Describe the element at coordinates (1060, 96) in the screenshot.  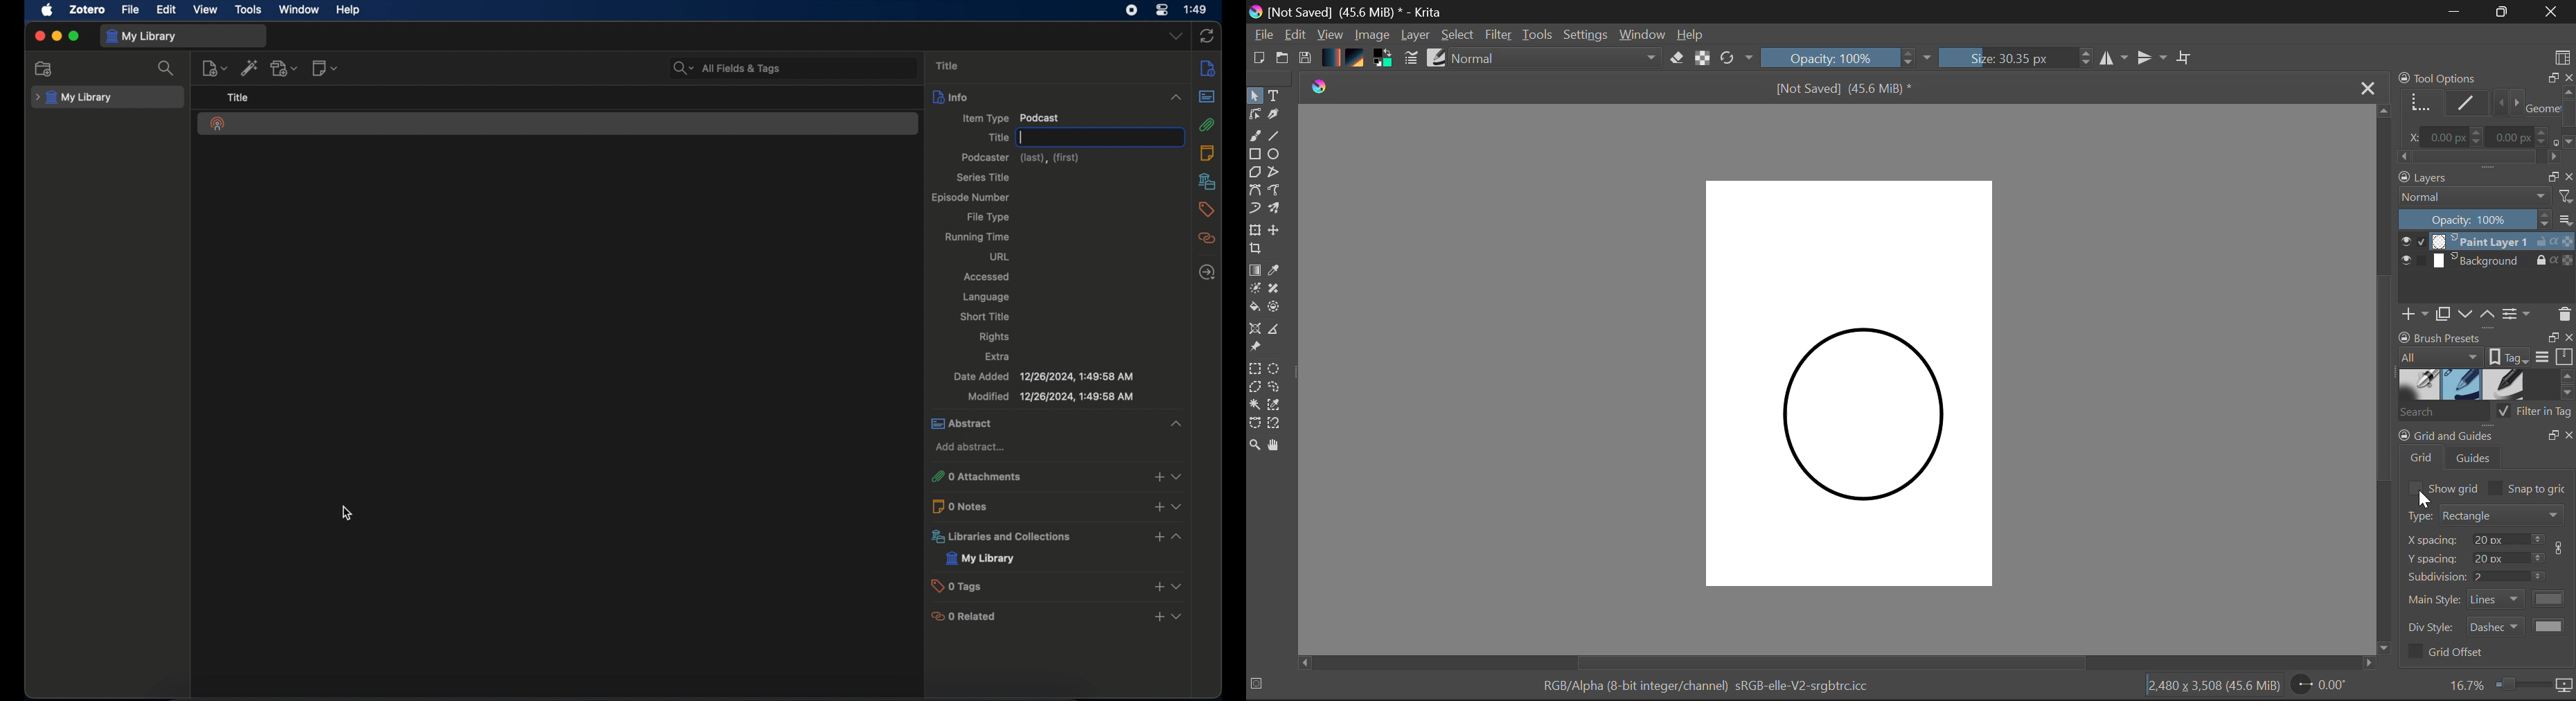
I see `info` at that location.